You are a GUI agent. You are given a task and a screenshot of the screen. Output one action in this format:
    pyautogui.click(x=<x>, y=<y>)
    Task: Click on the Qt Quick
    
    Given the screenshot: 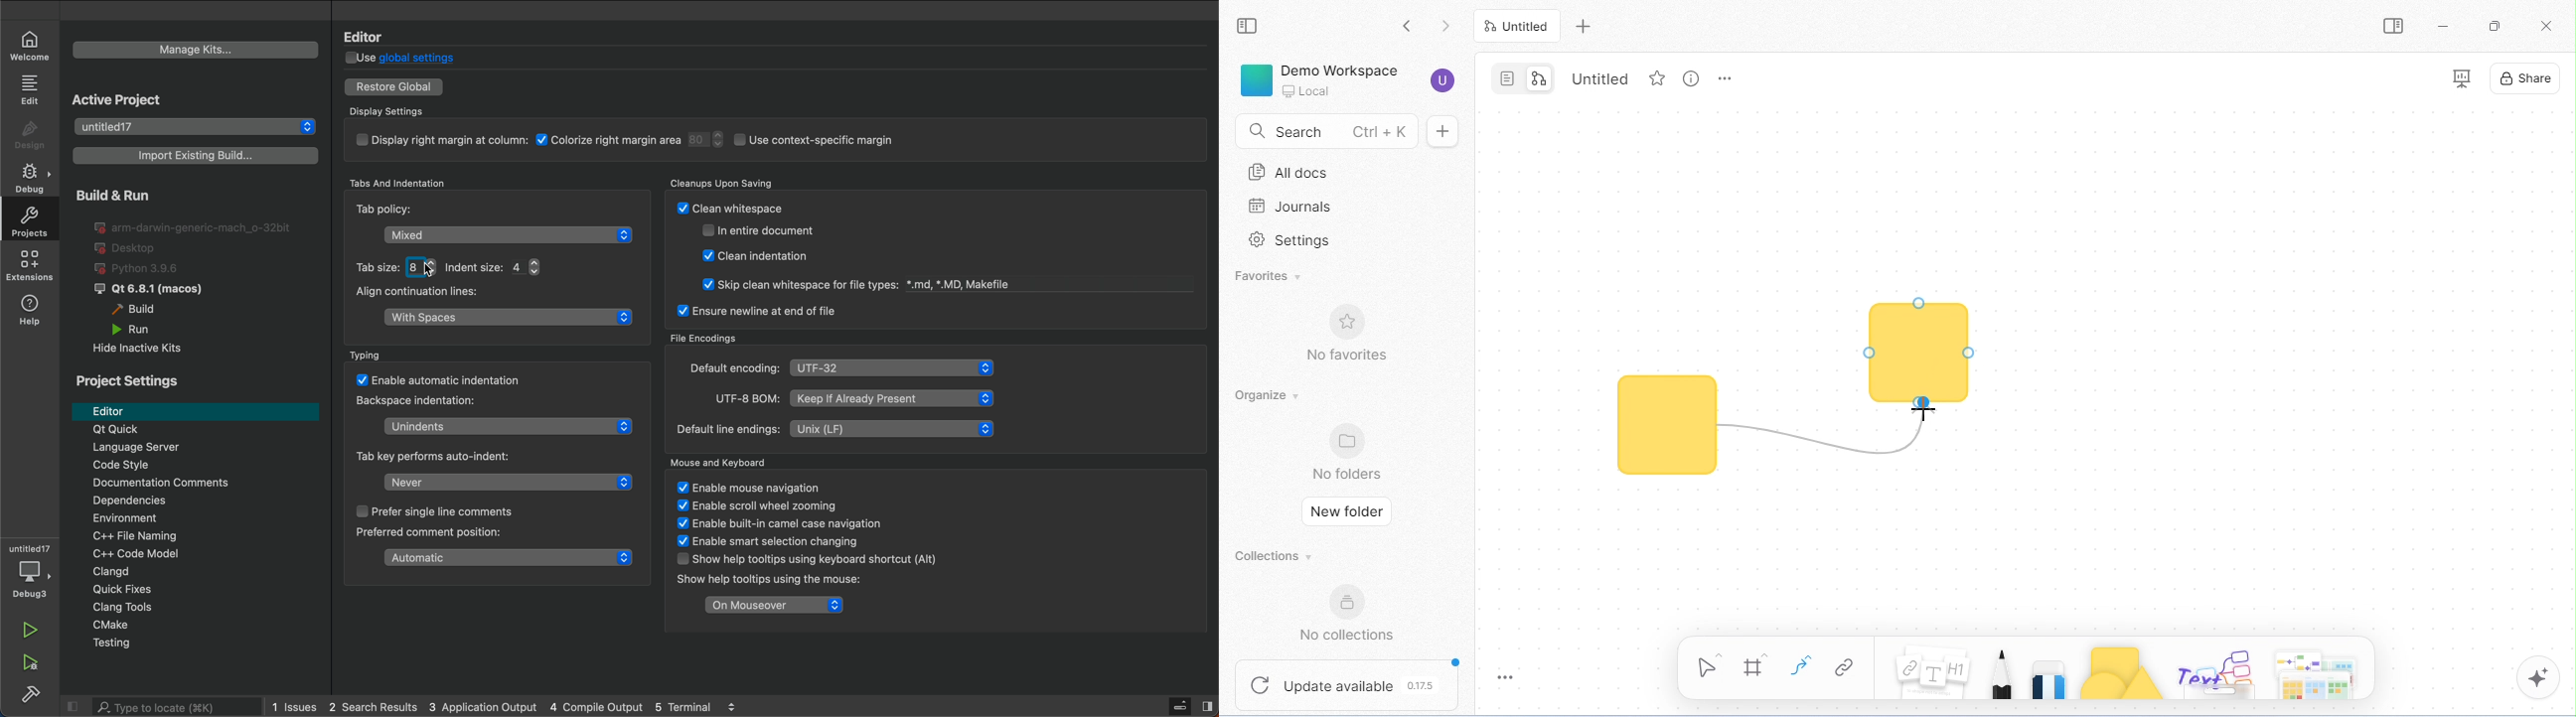 What is the action you would take?
    pyautogui.click(x=196, y=430)
    